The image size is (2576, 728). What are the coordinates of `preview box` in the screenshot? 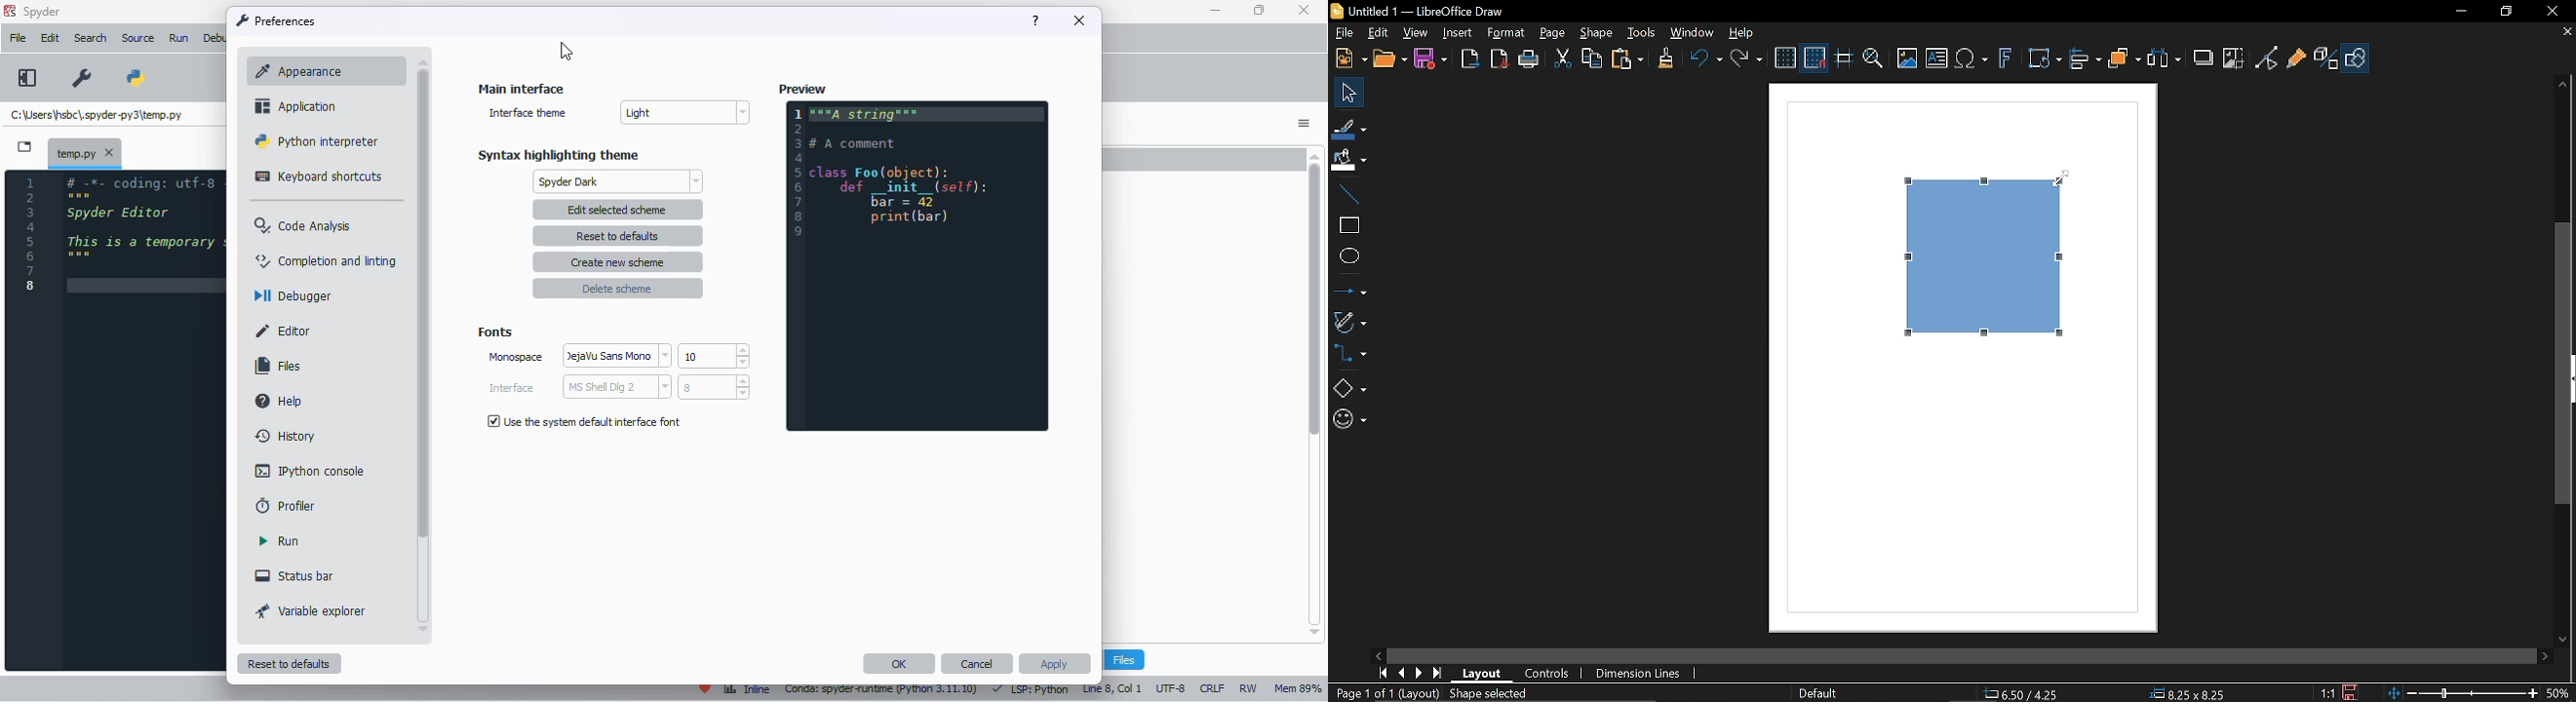 It's located at (917, 267).